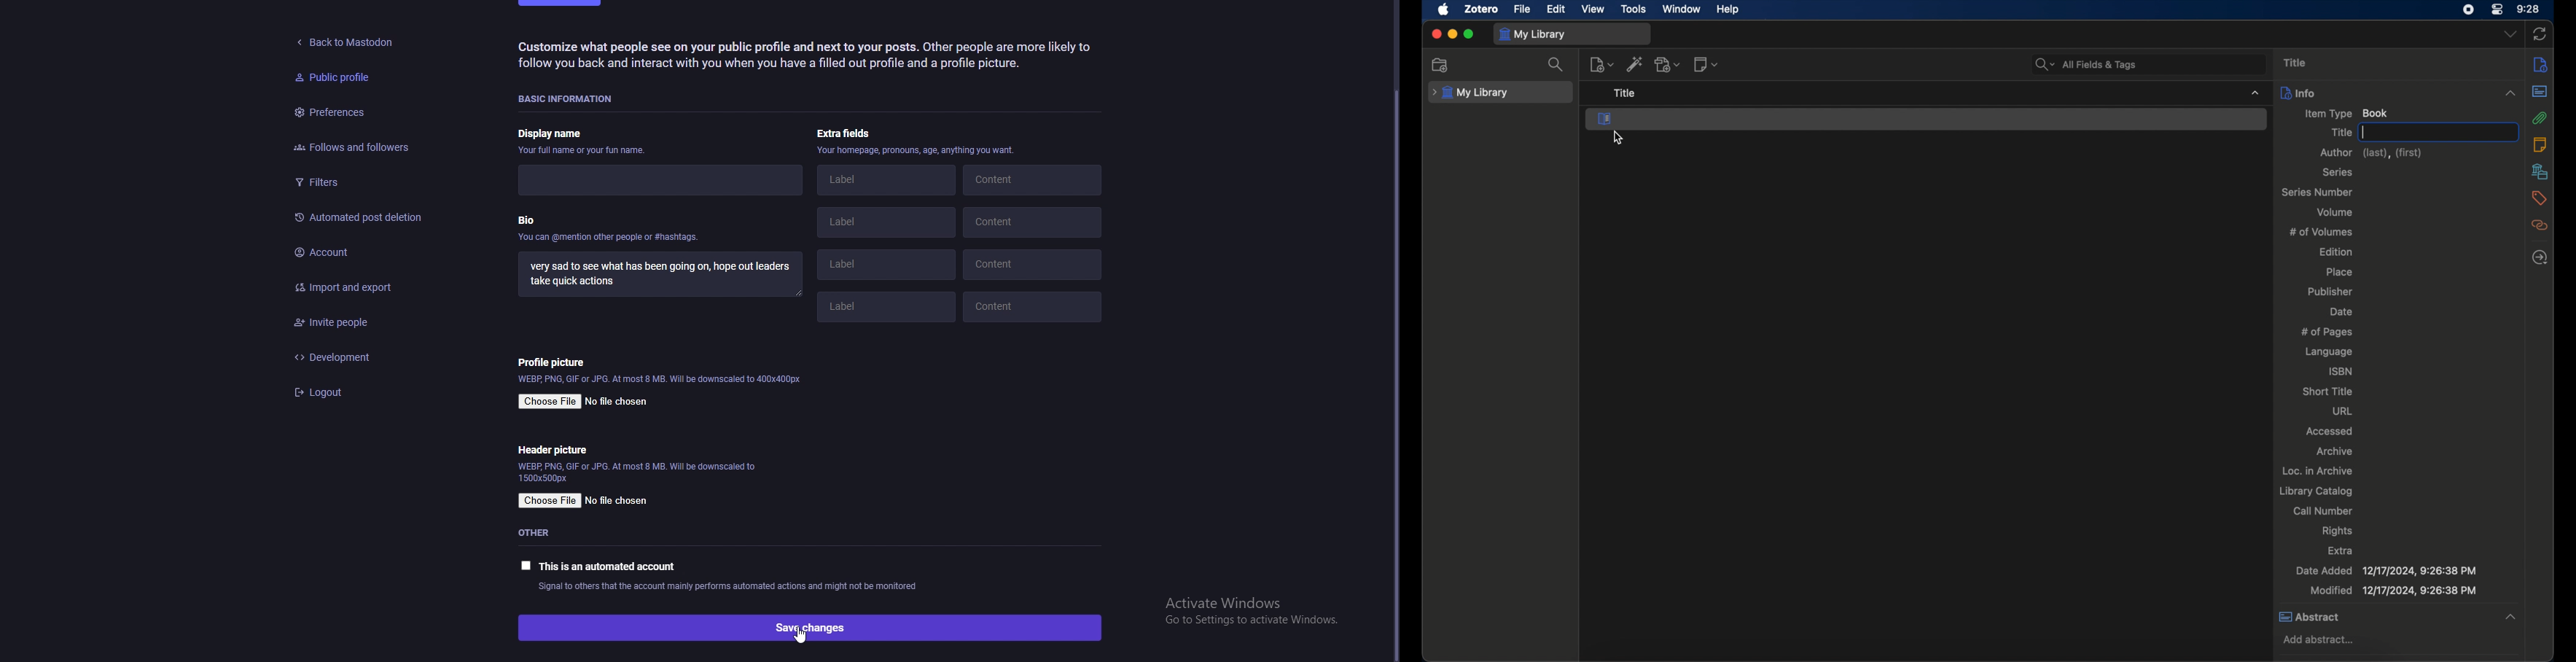  Describe the element at coordinates (2323, 511) in the screenshot. I see `call number` at that location.